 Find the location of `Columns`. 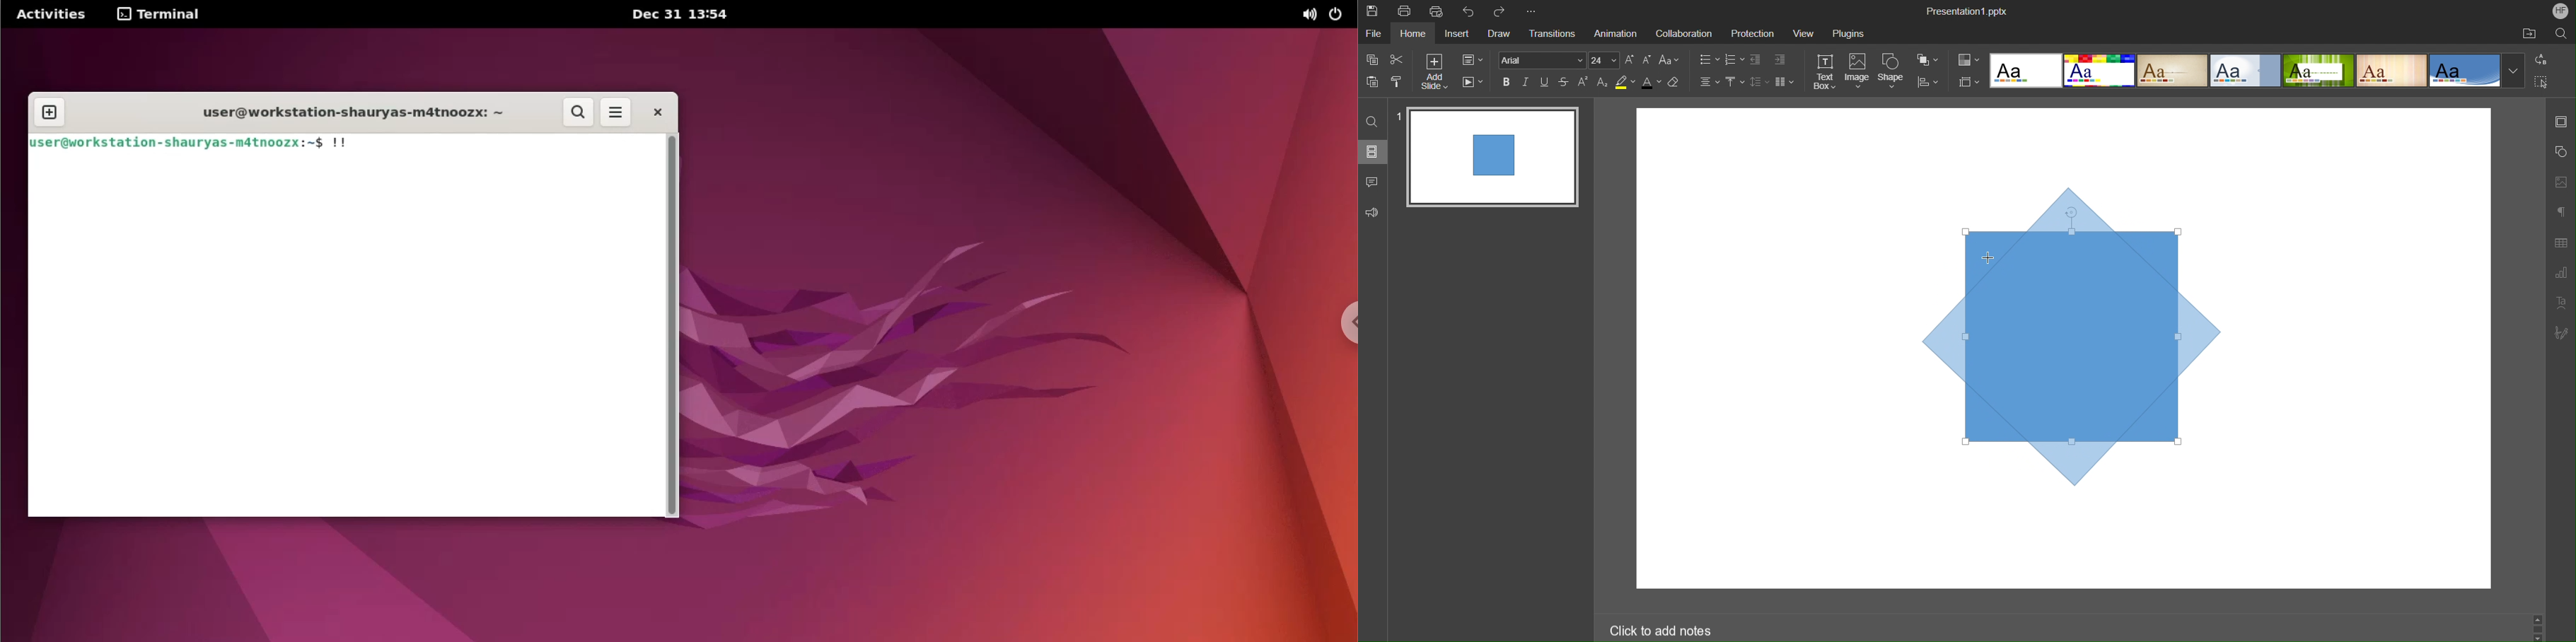

Columns is located at coordinates (1785, 83).